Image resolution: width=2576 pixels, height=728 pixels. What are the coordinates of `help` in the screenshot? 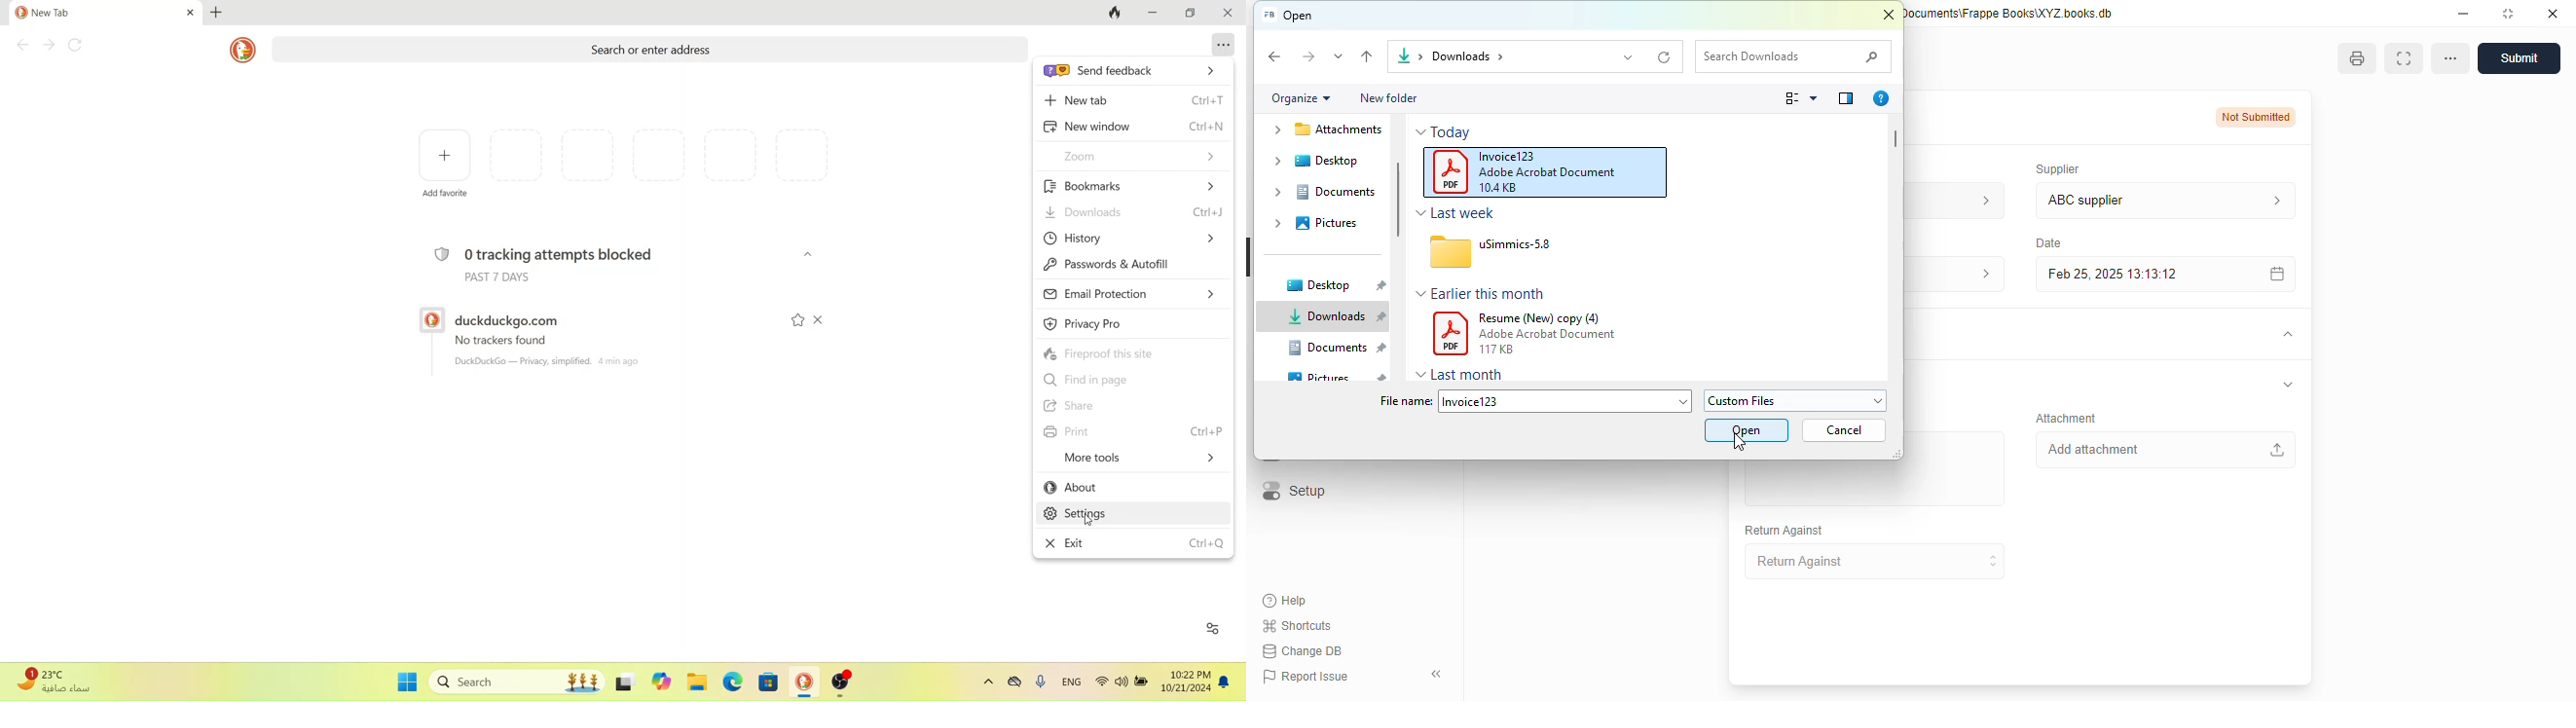 It's located at (1285, 601).